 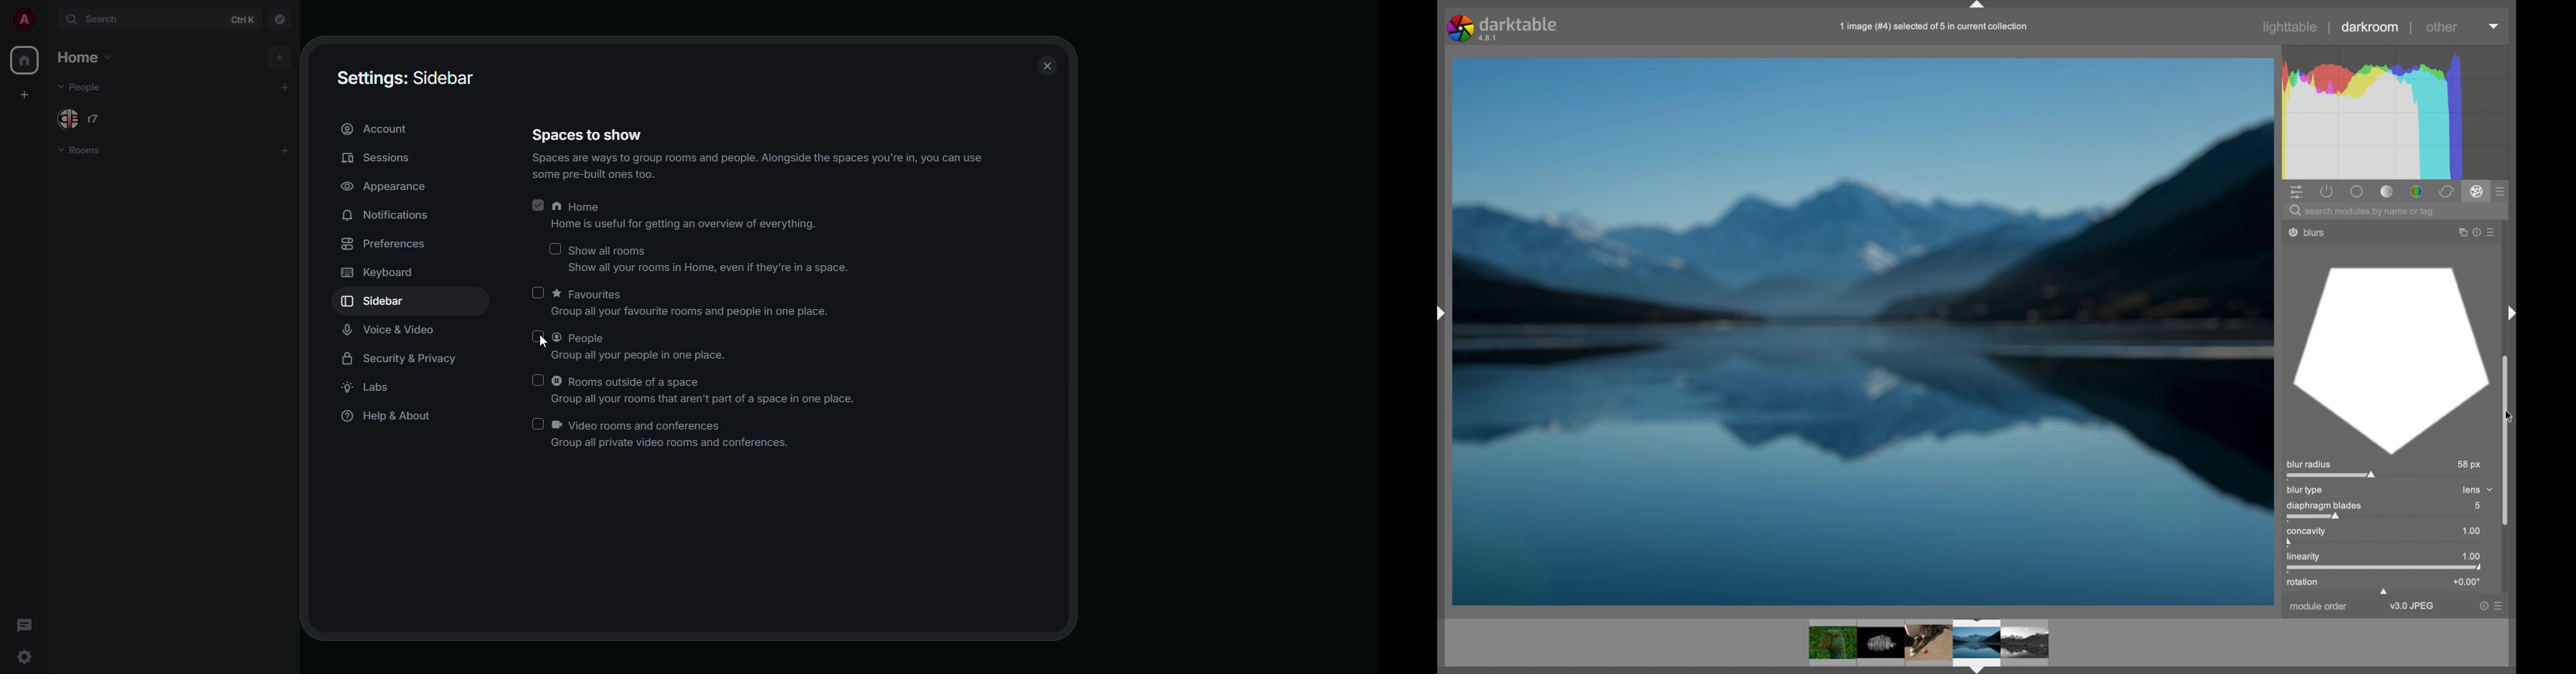 I want to click on lens dropdown, so click(x=2477, y=490).